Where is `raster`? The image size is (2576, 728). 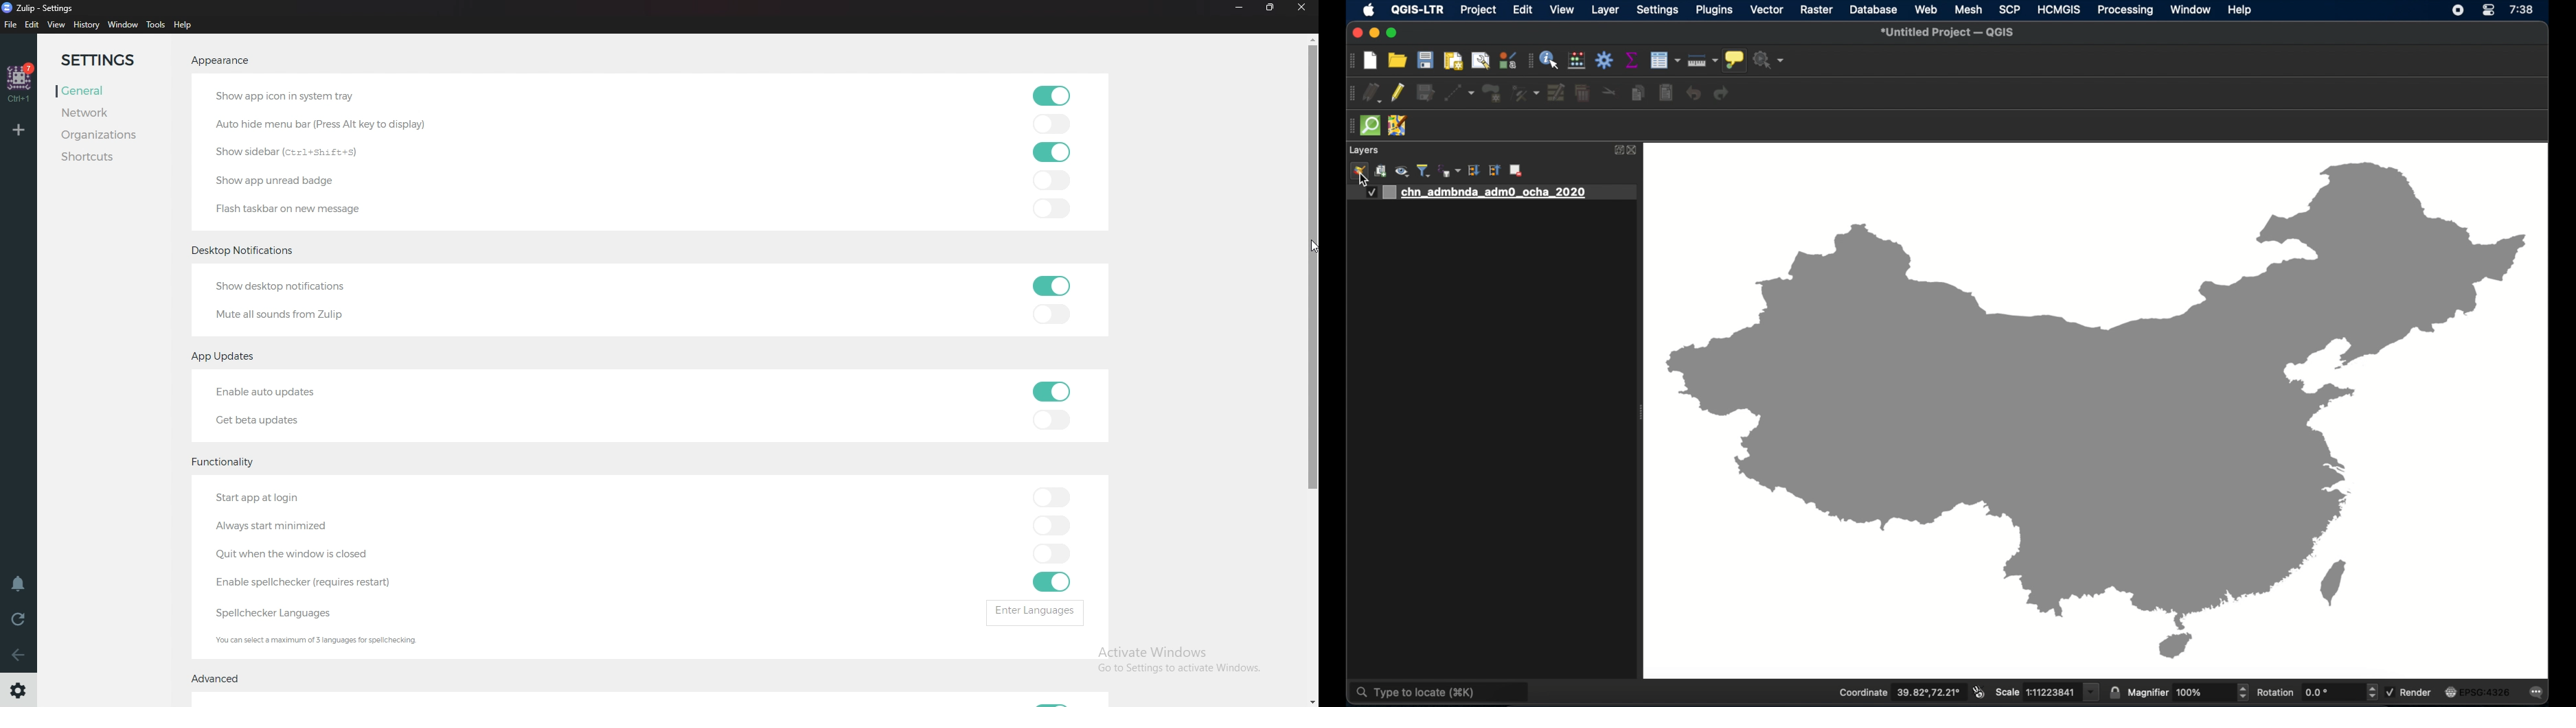
raster is located at coordinates (1817, 10).